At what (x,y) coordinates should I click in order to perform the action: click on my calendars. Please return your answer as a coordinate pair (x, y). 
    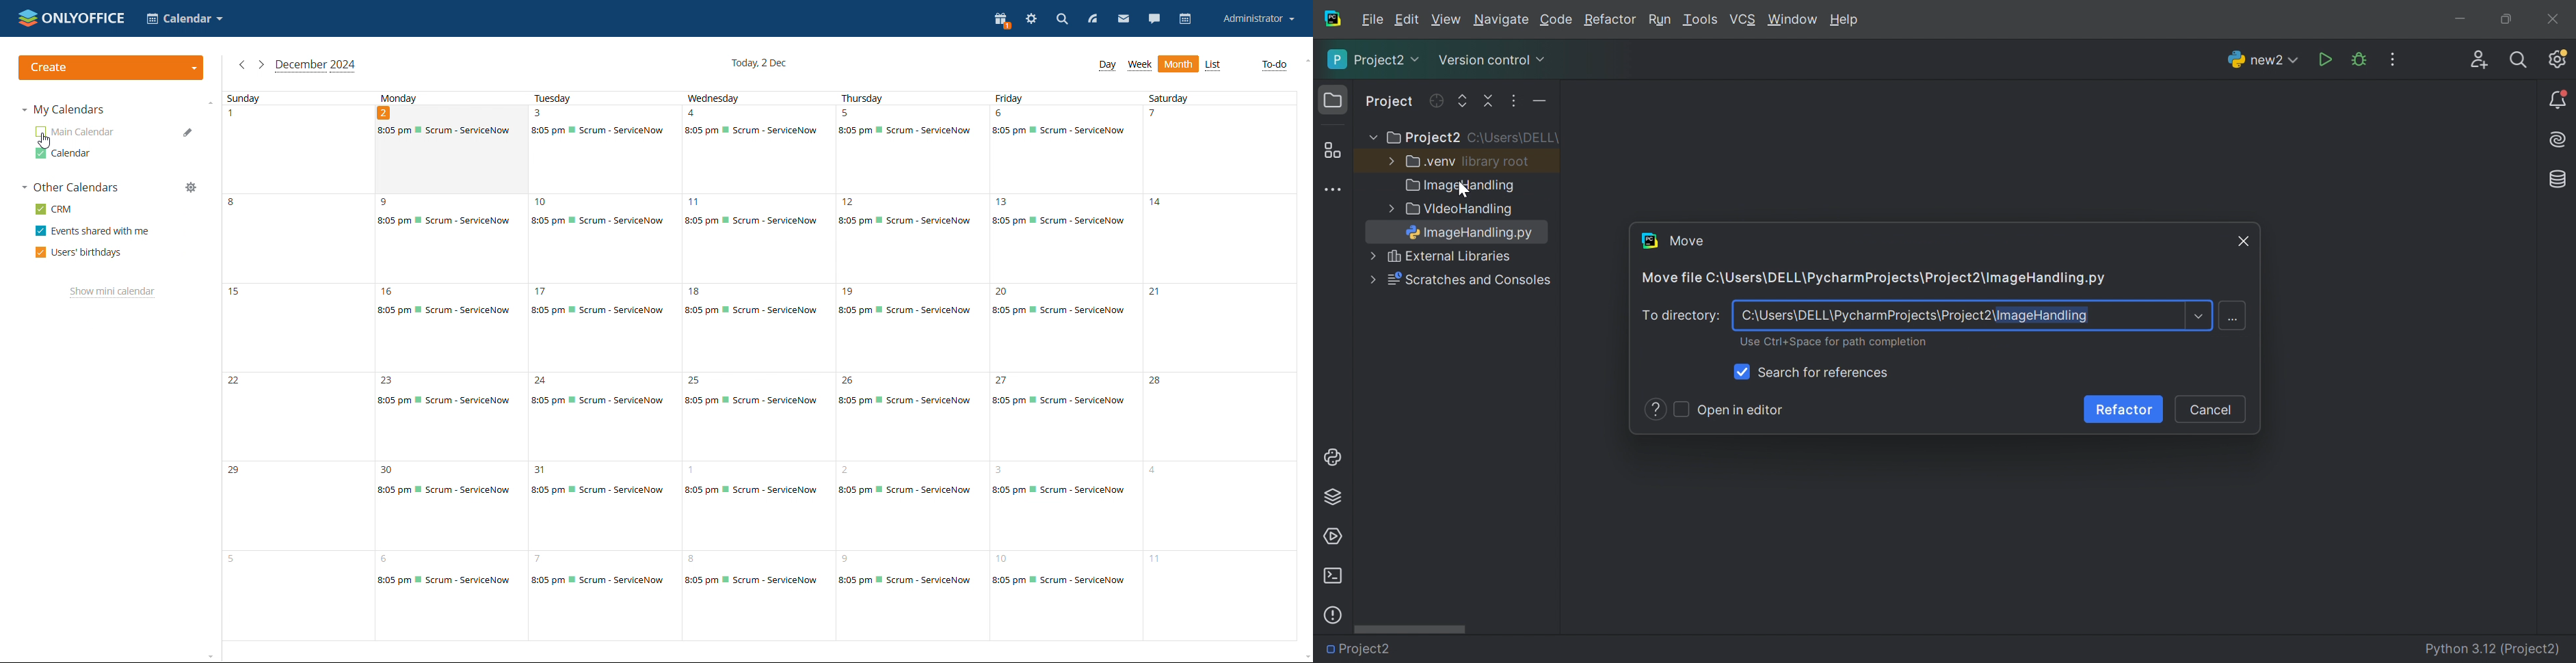
    Looking at the image, I should click on (65, 110).